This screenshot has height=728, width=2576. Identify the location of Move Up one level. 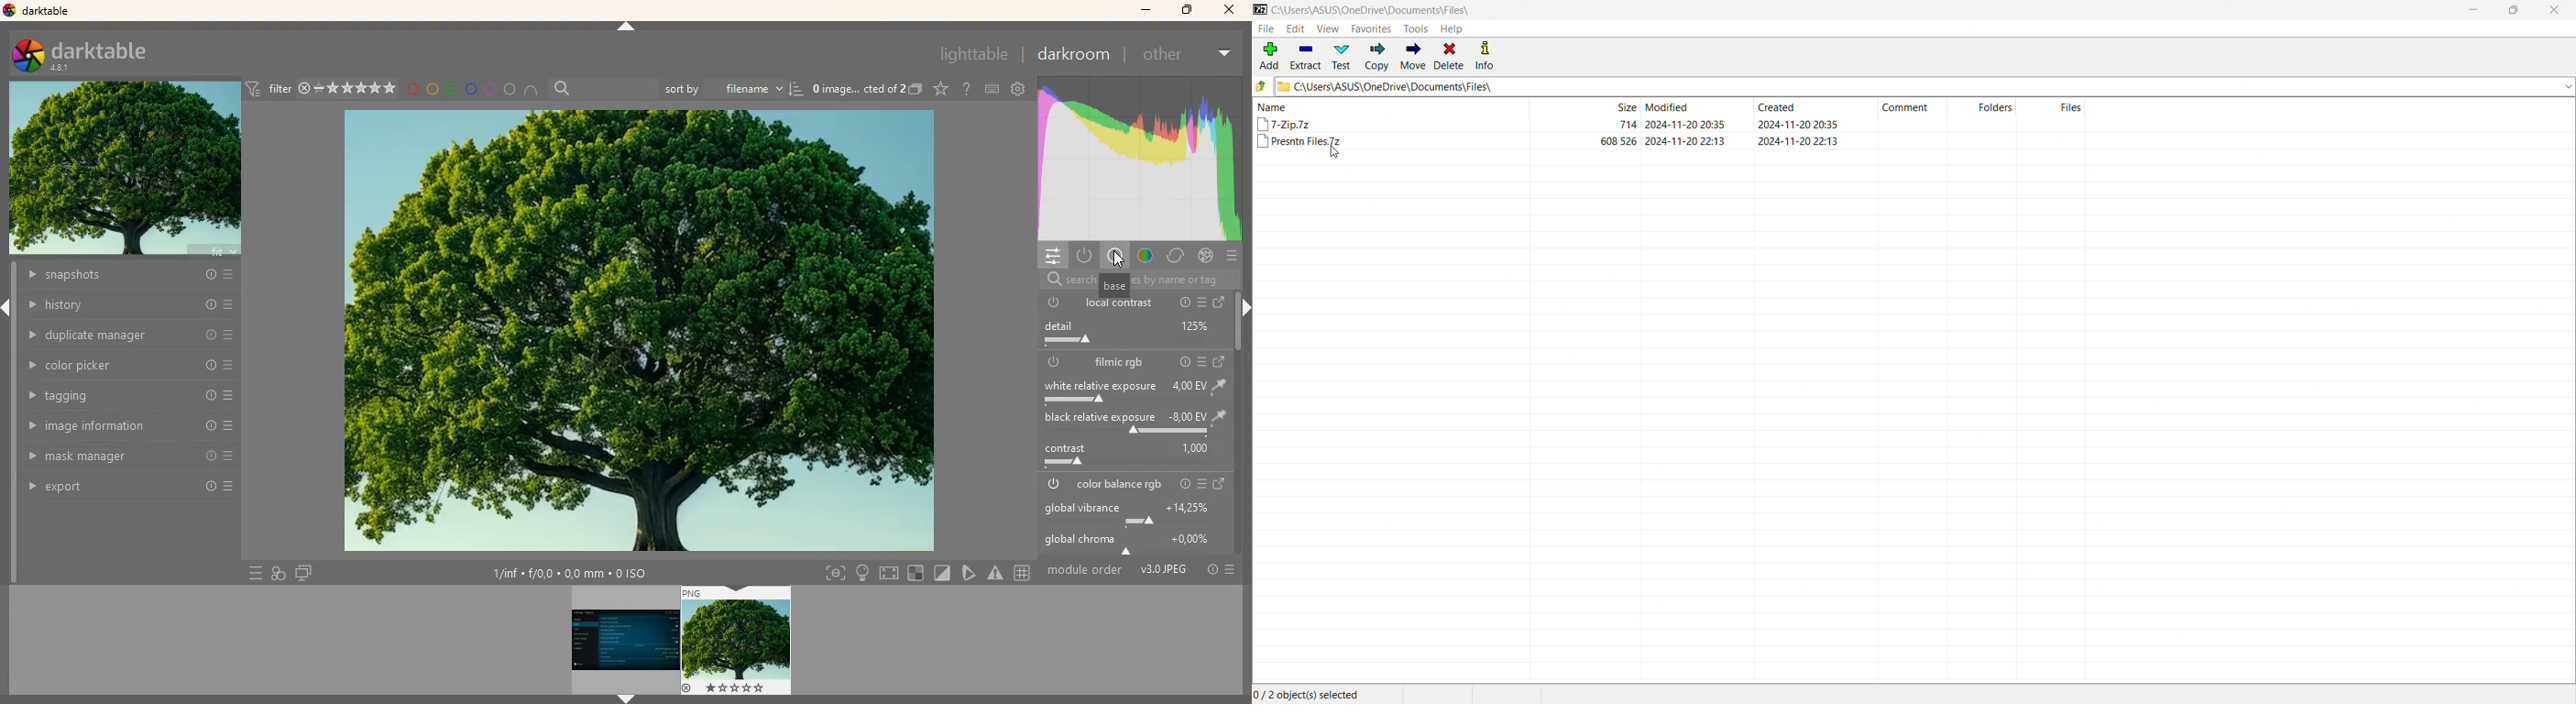
(1261, 86).